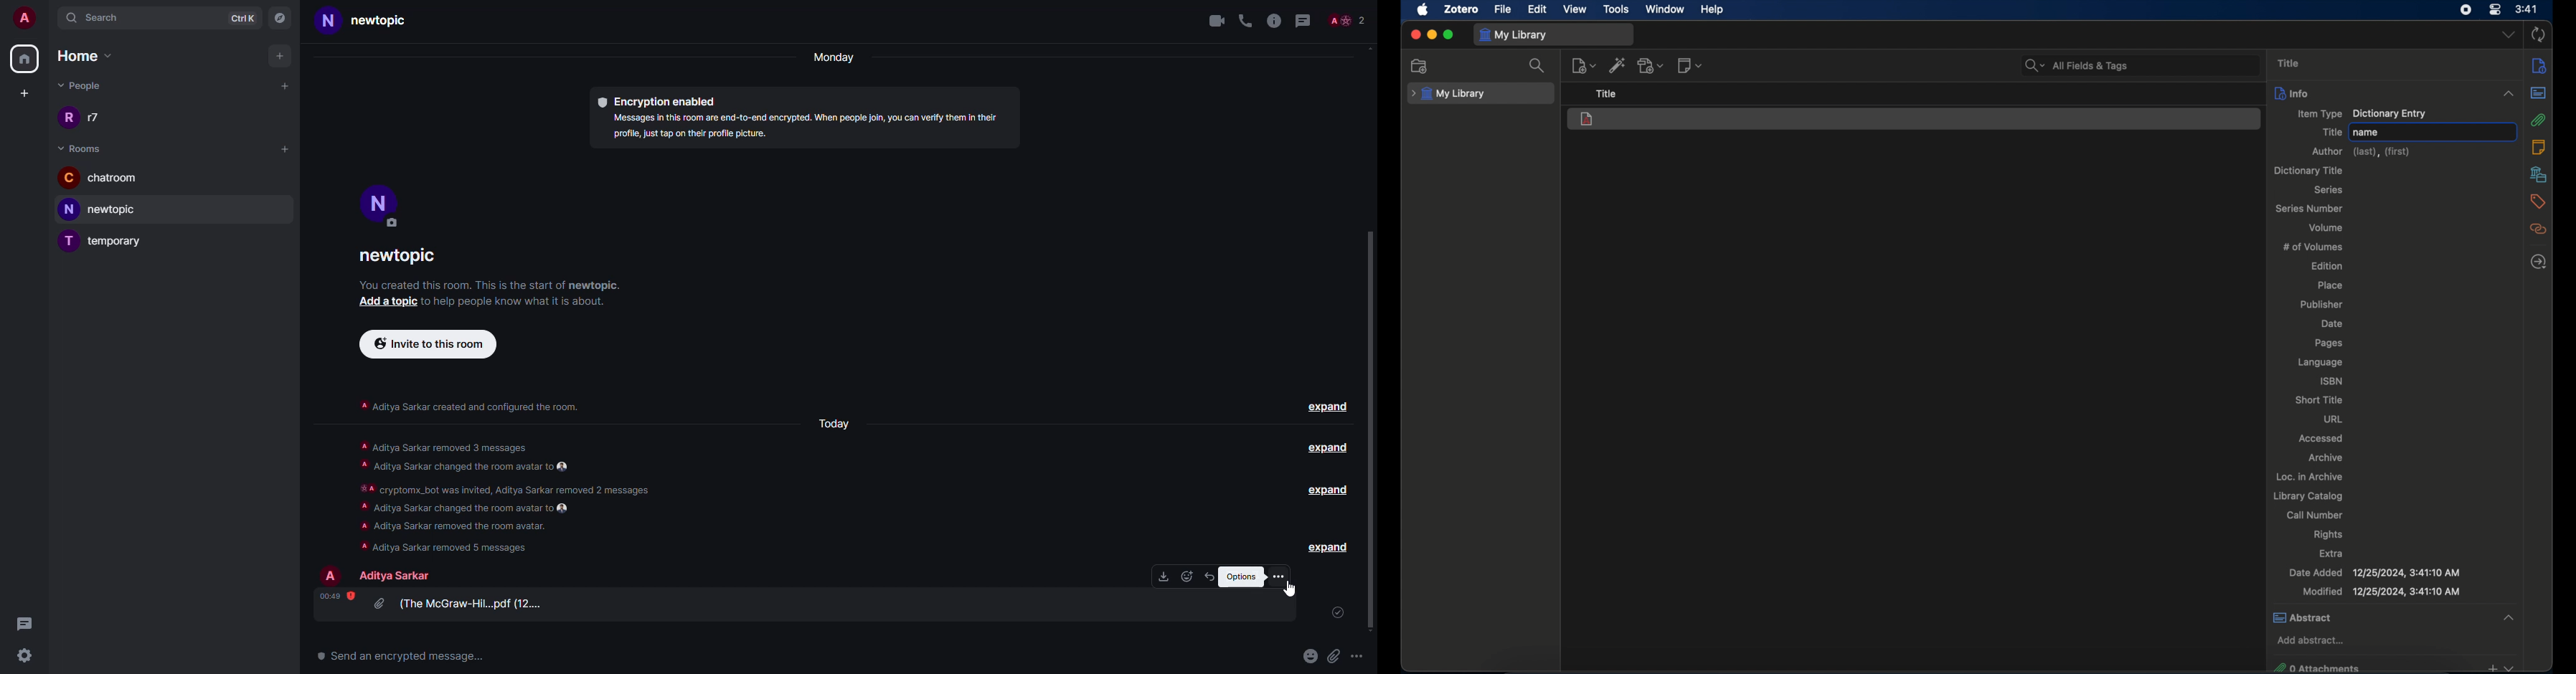  Describe the element at coordinates (2291, 92) in the screenshot. I see `info` at that location.